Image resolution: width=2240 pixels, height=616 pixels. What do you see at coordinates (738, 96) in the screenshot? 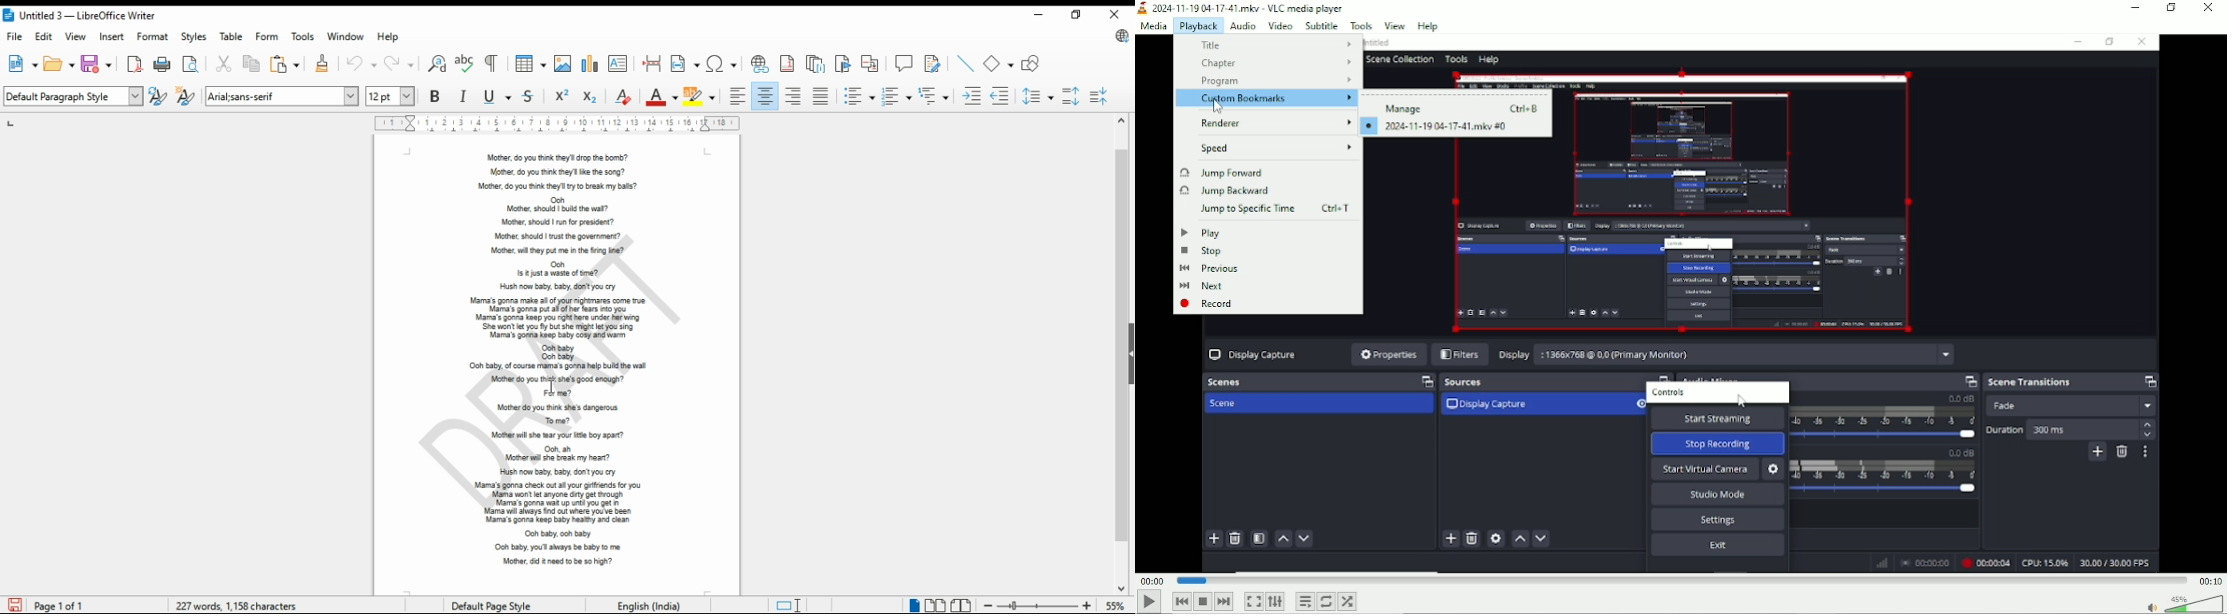
I see `align left` at bounding box center [738, 96].